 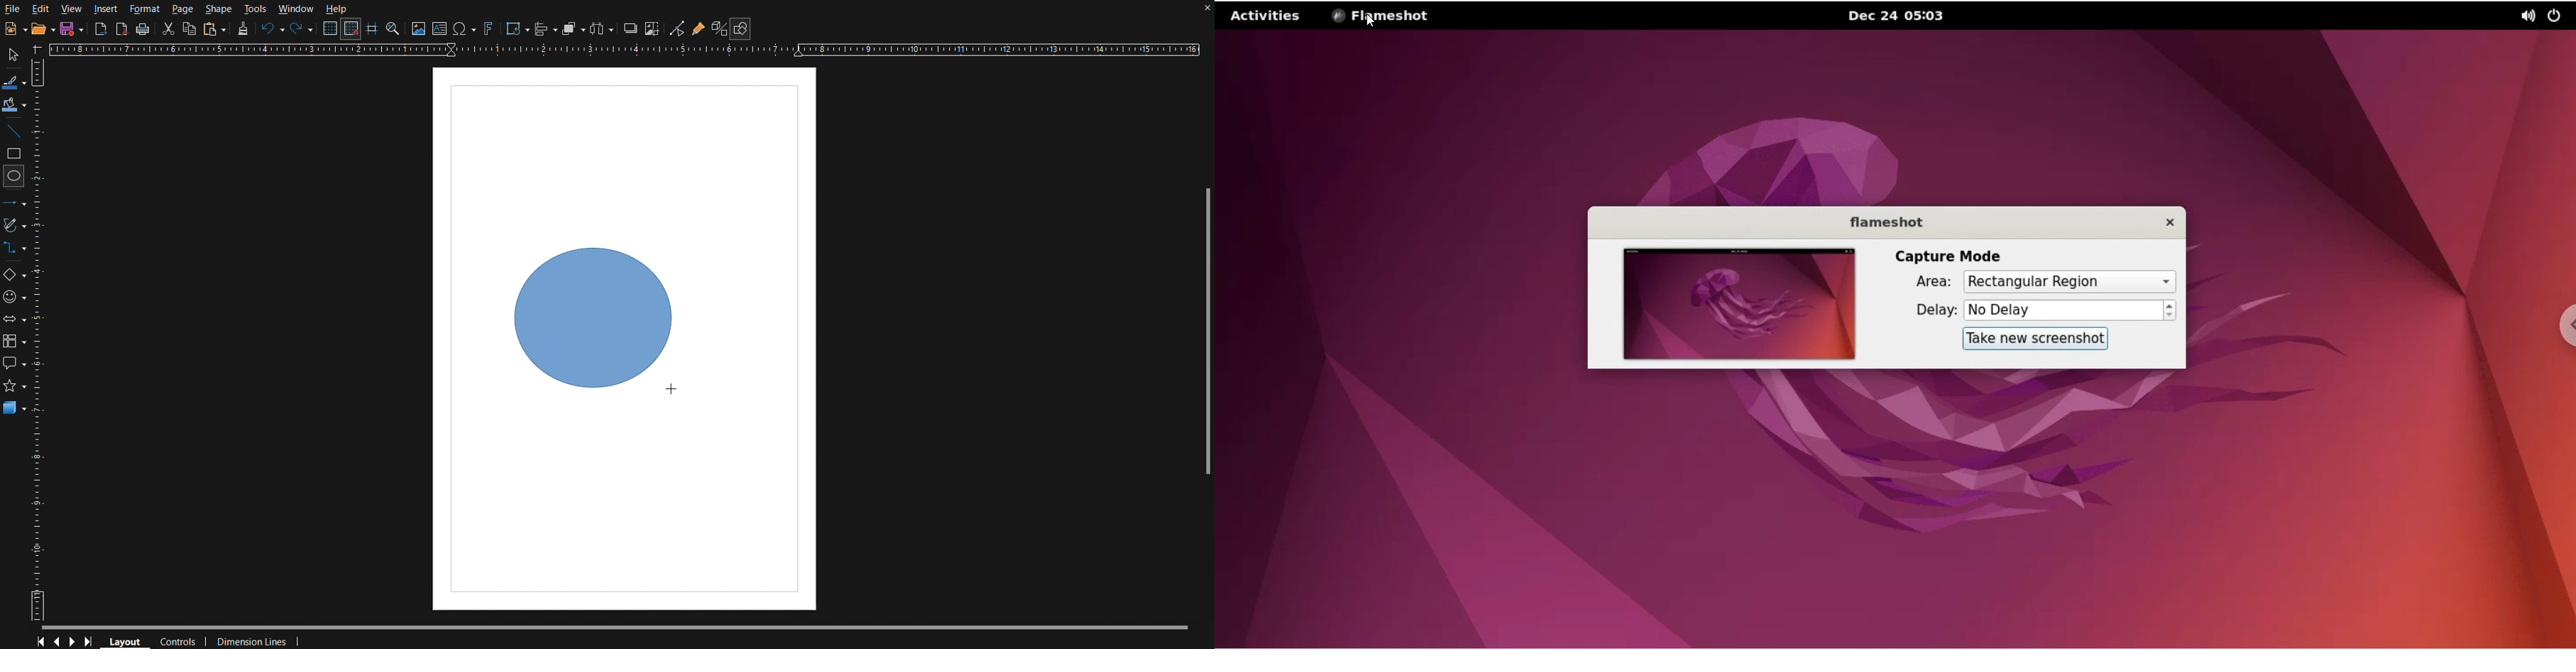 What do you see at coordinates (39, 29) in the screenshot?
I see `Open` at bounding box center [39, 29].